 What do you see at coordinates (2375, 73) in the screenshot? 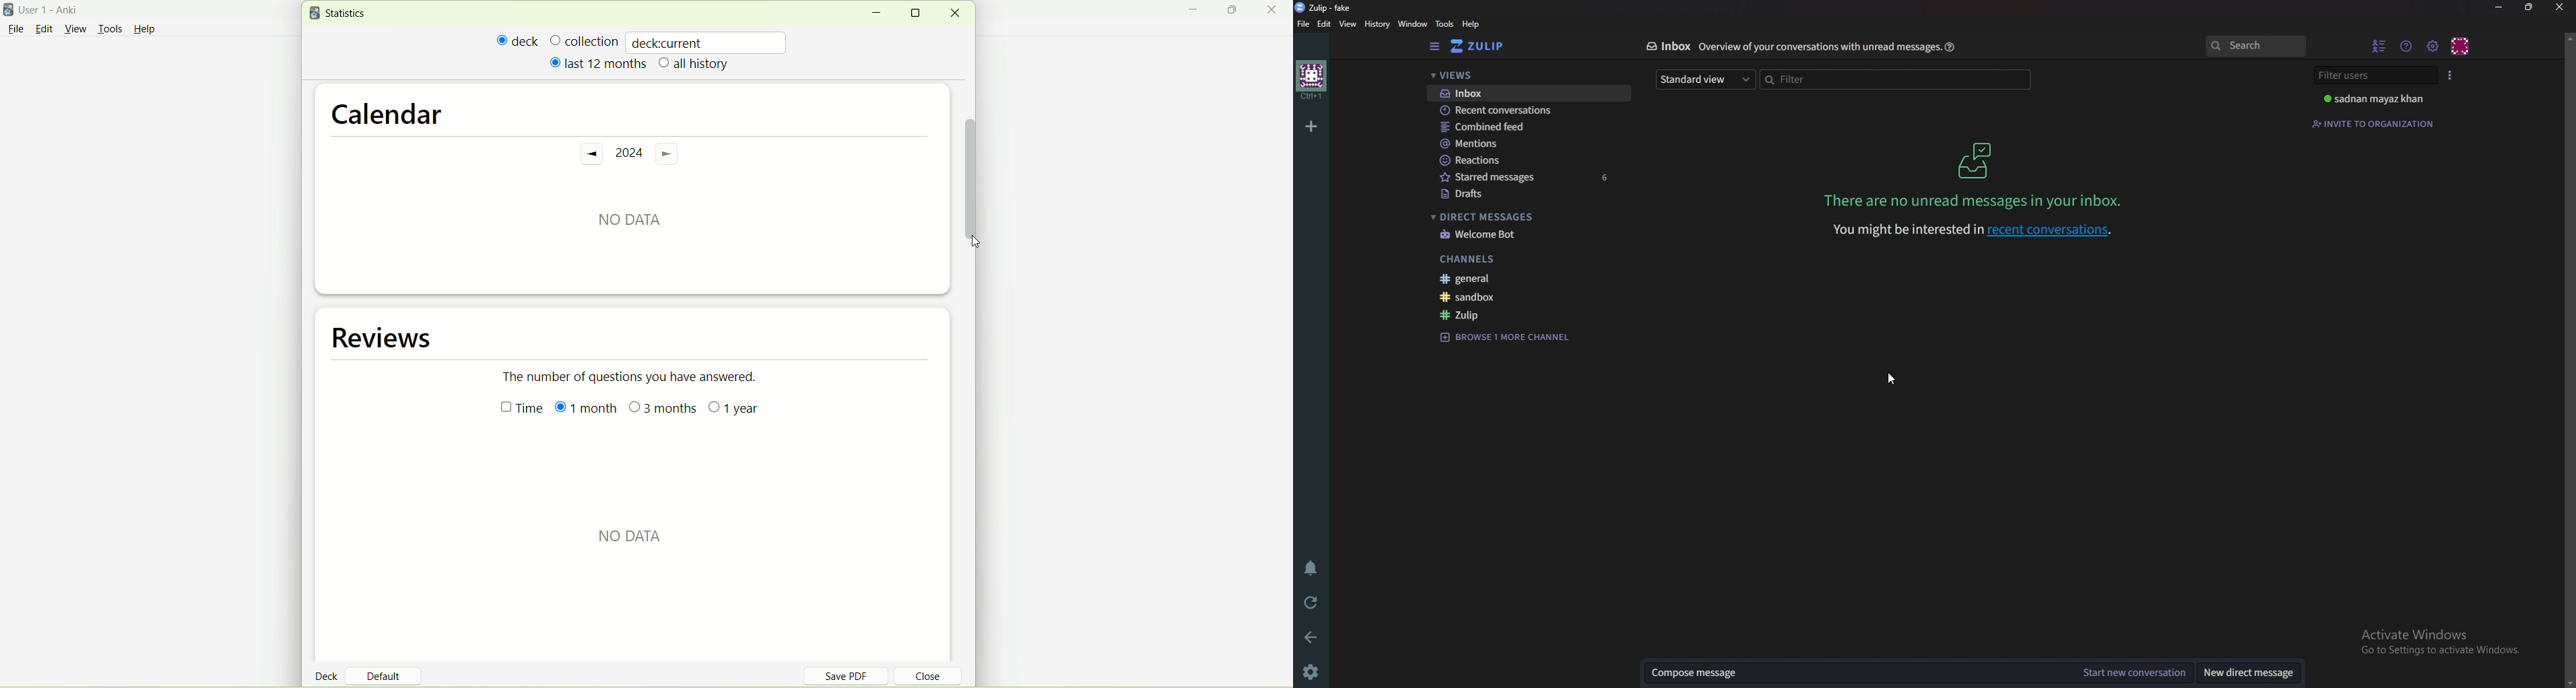
I see `Filter users` at bounding box center [2375, 73].